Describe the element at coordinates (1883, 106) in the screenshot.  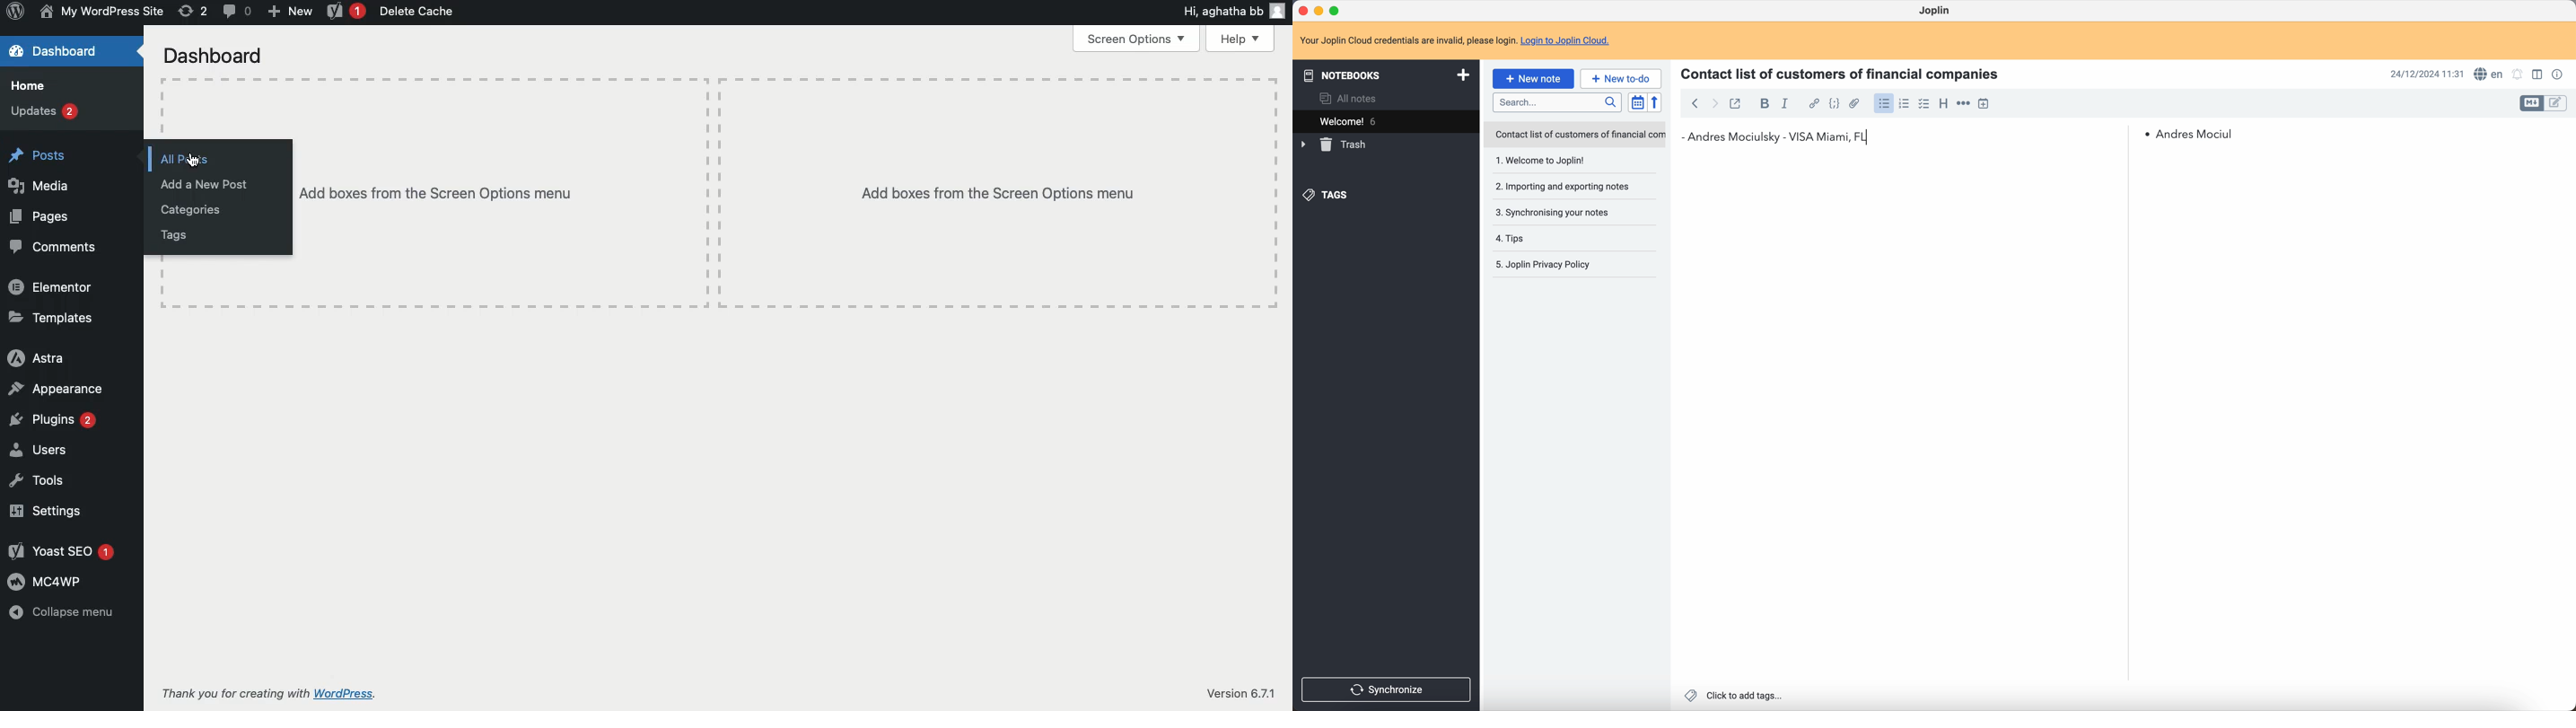
I see `click on bulleted list` at that location.